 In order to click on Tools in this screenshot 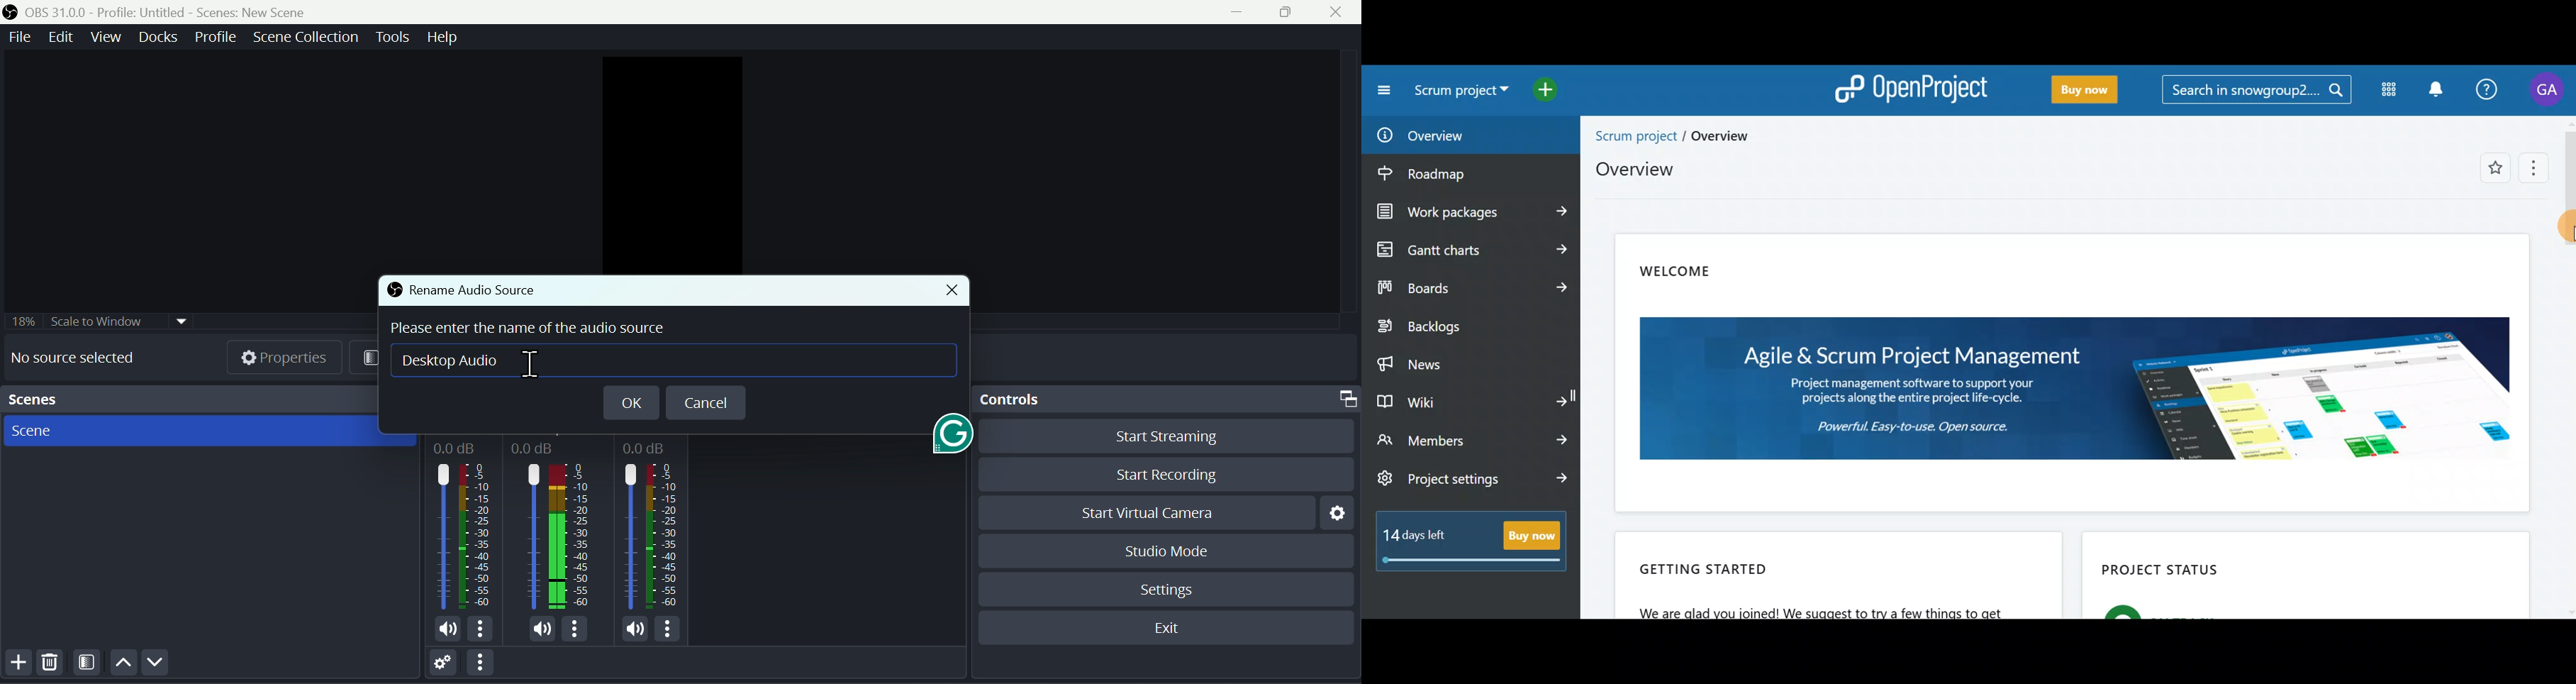, I will do `click(392, 39)`.